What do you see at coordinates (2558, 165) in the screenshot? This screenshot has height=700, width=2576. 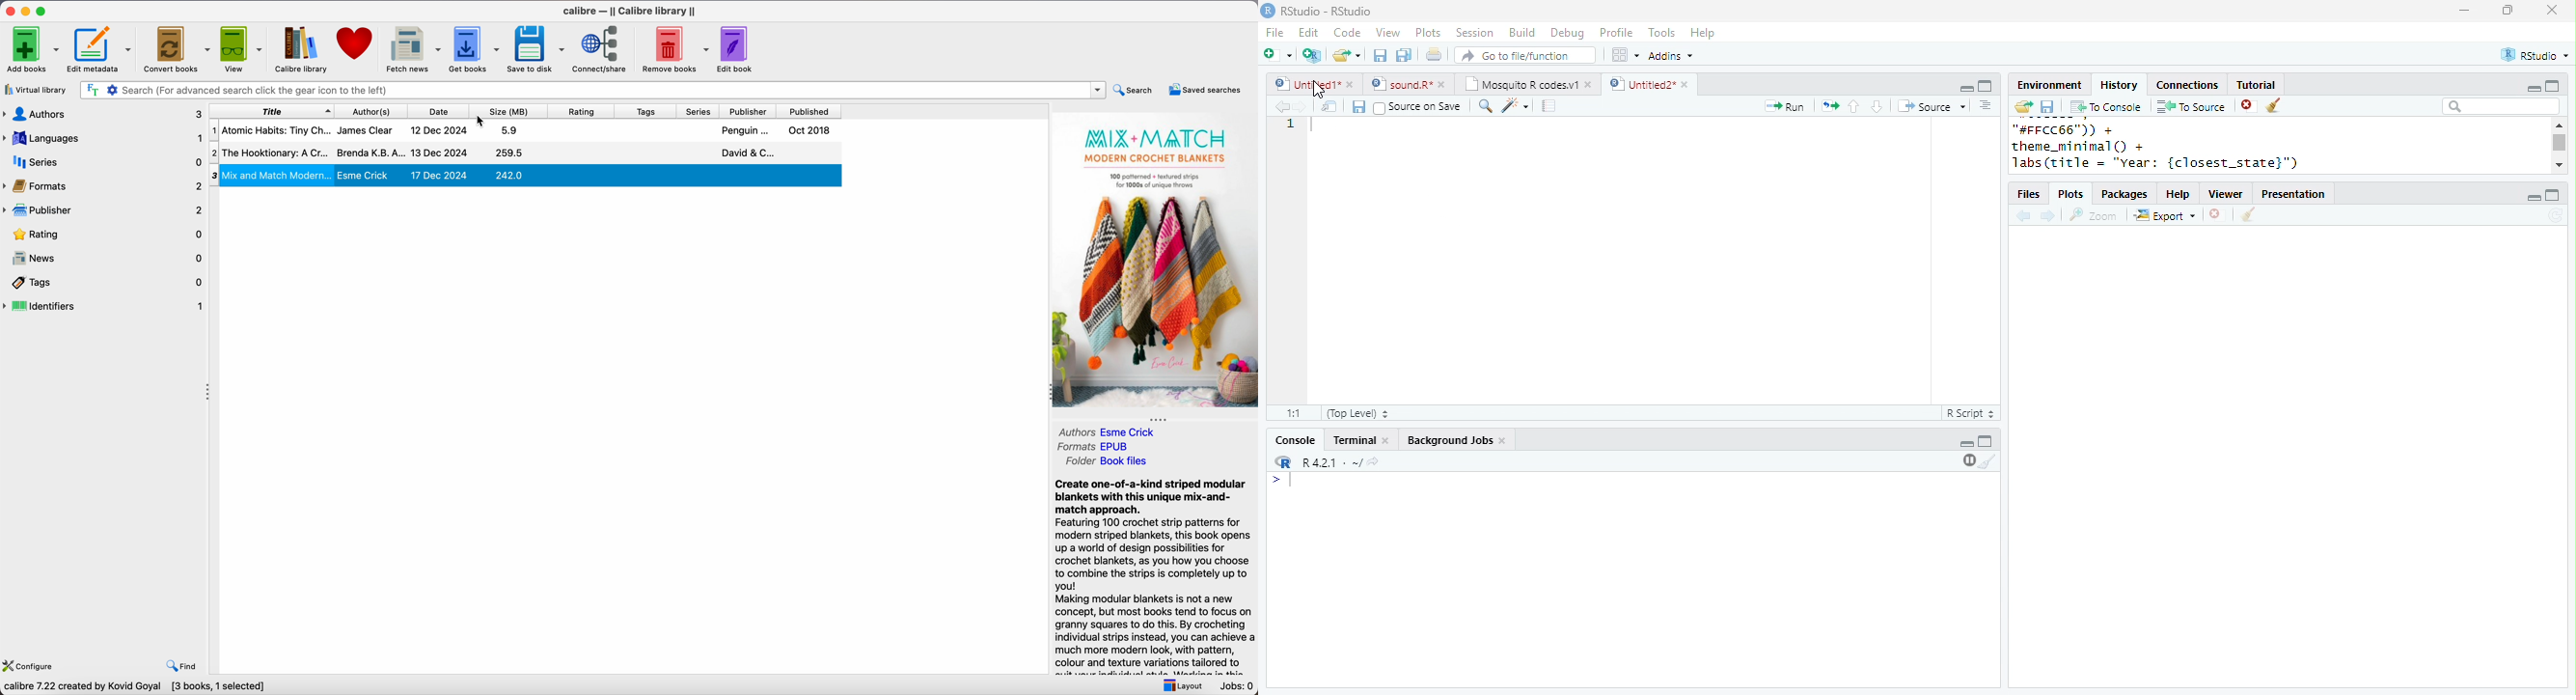 I see `scroll down` at bounding box center [2558, 165].